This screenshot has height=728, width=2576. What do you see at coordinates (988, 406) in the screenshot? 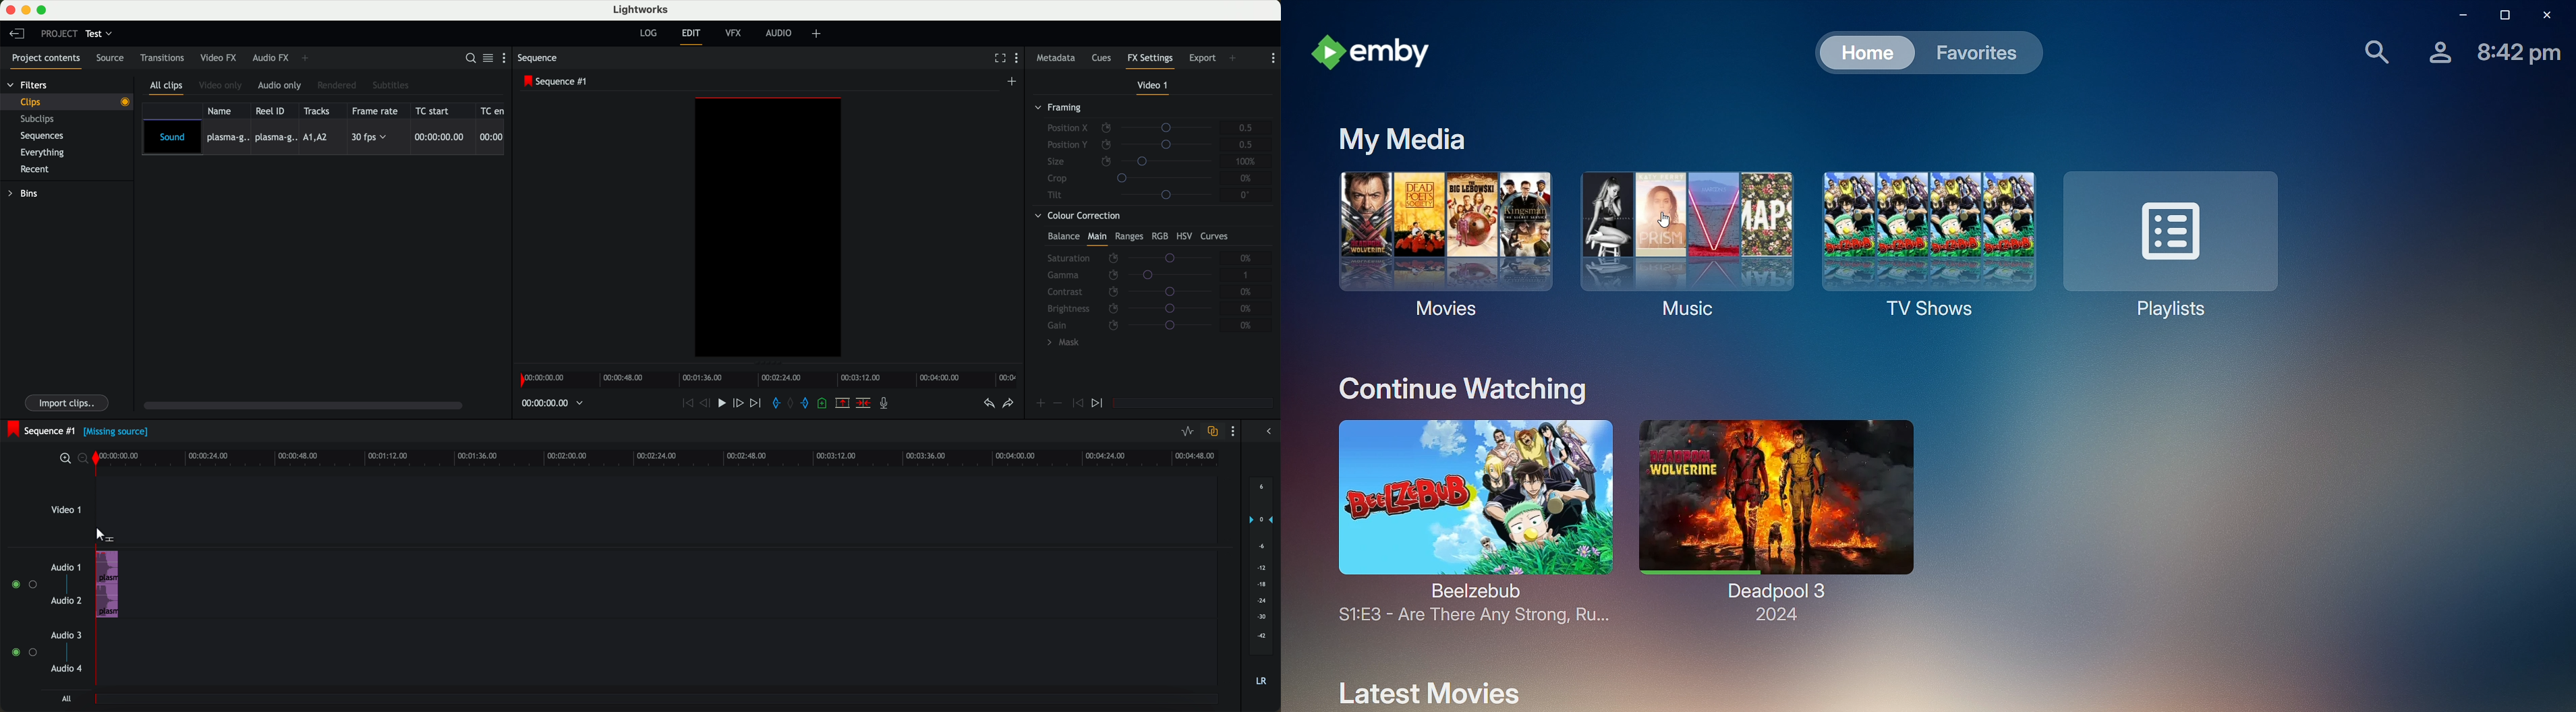
I see `undo` at bounding box center [988, 406].